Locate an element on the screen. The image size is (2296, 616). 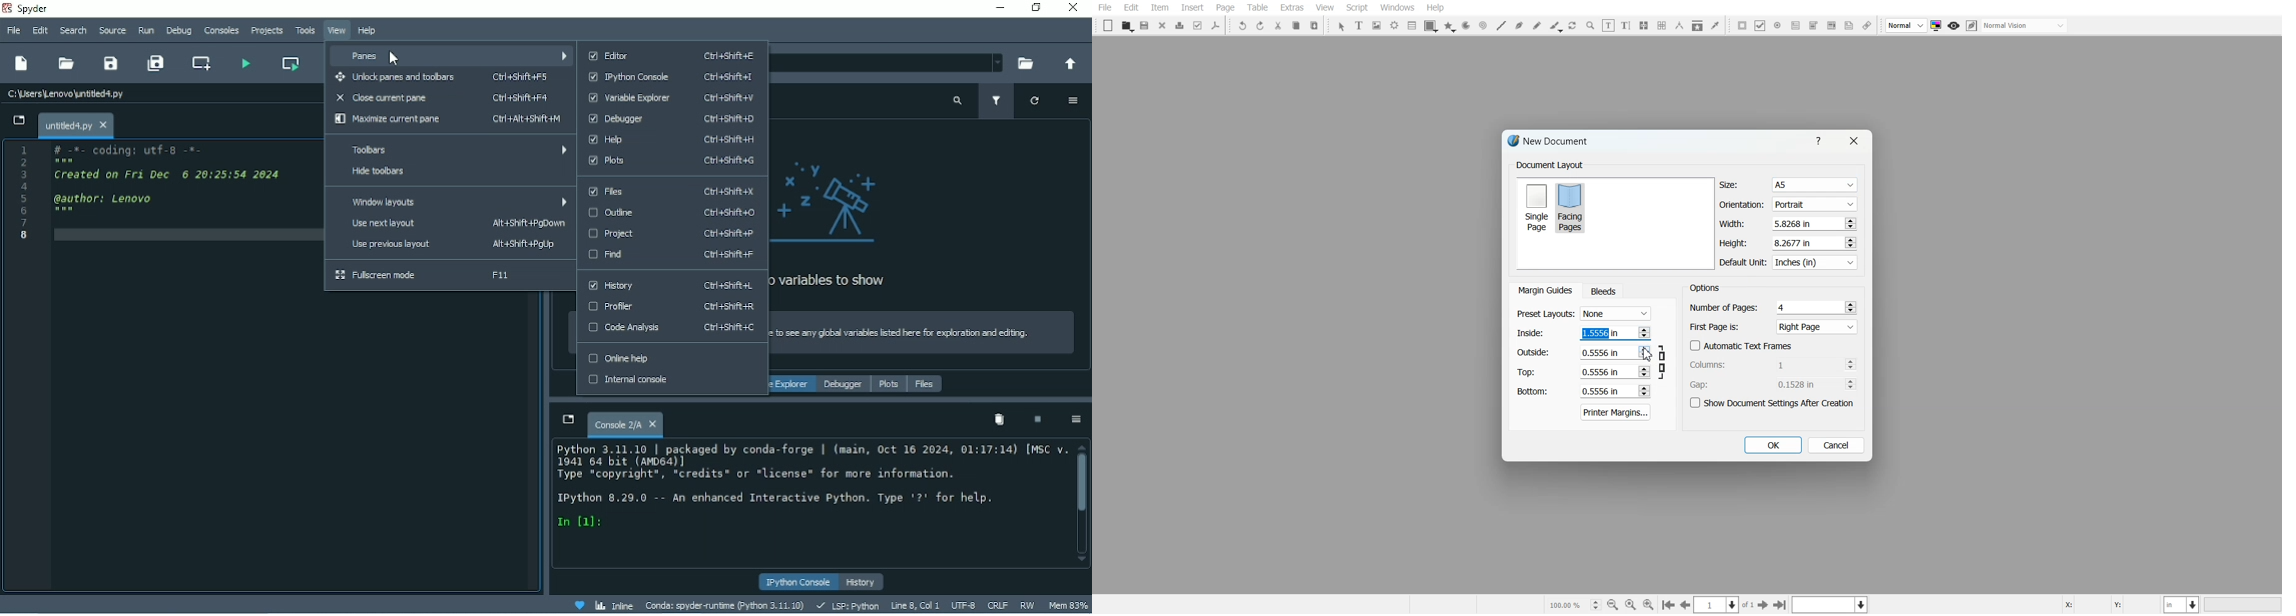
Change to parent directory is located at coordinates (1070, 64).